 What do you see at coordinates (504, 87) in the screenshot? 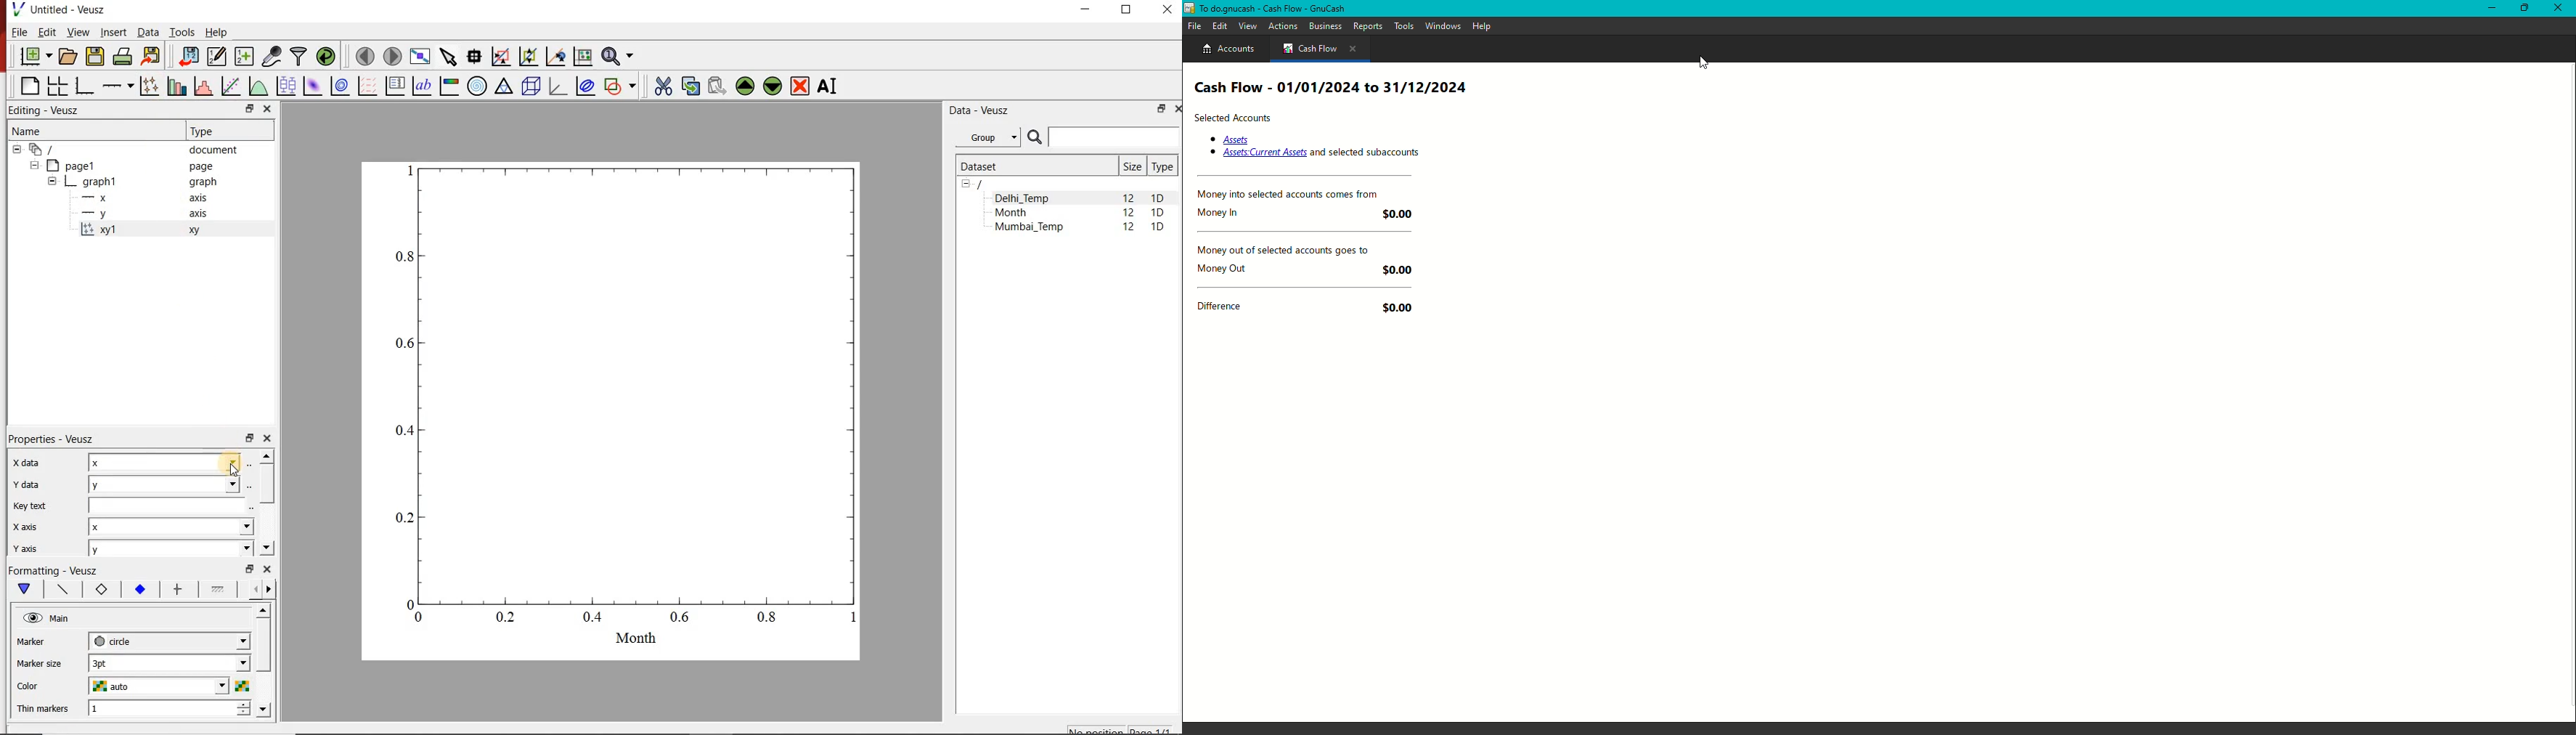
I see `Ternary graph` at bounding box center [504, 87].